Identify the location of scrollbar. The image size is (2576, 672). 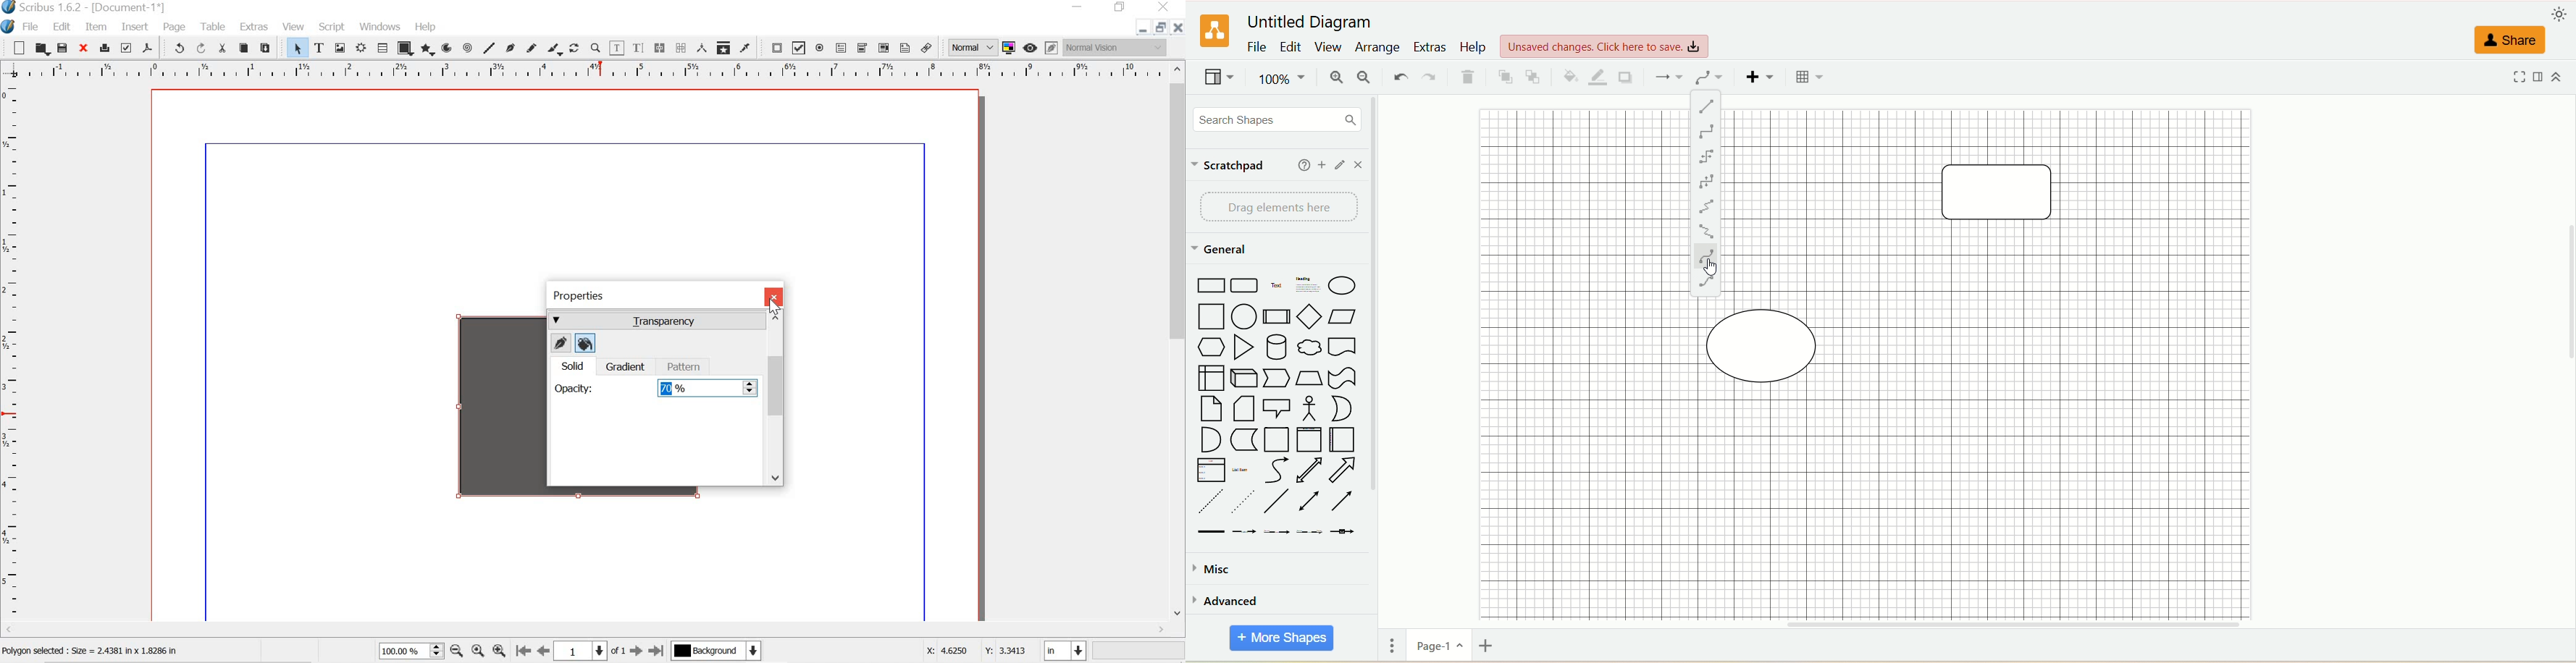
(1179, 349).